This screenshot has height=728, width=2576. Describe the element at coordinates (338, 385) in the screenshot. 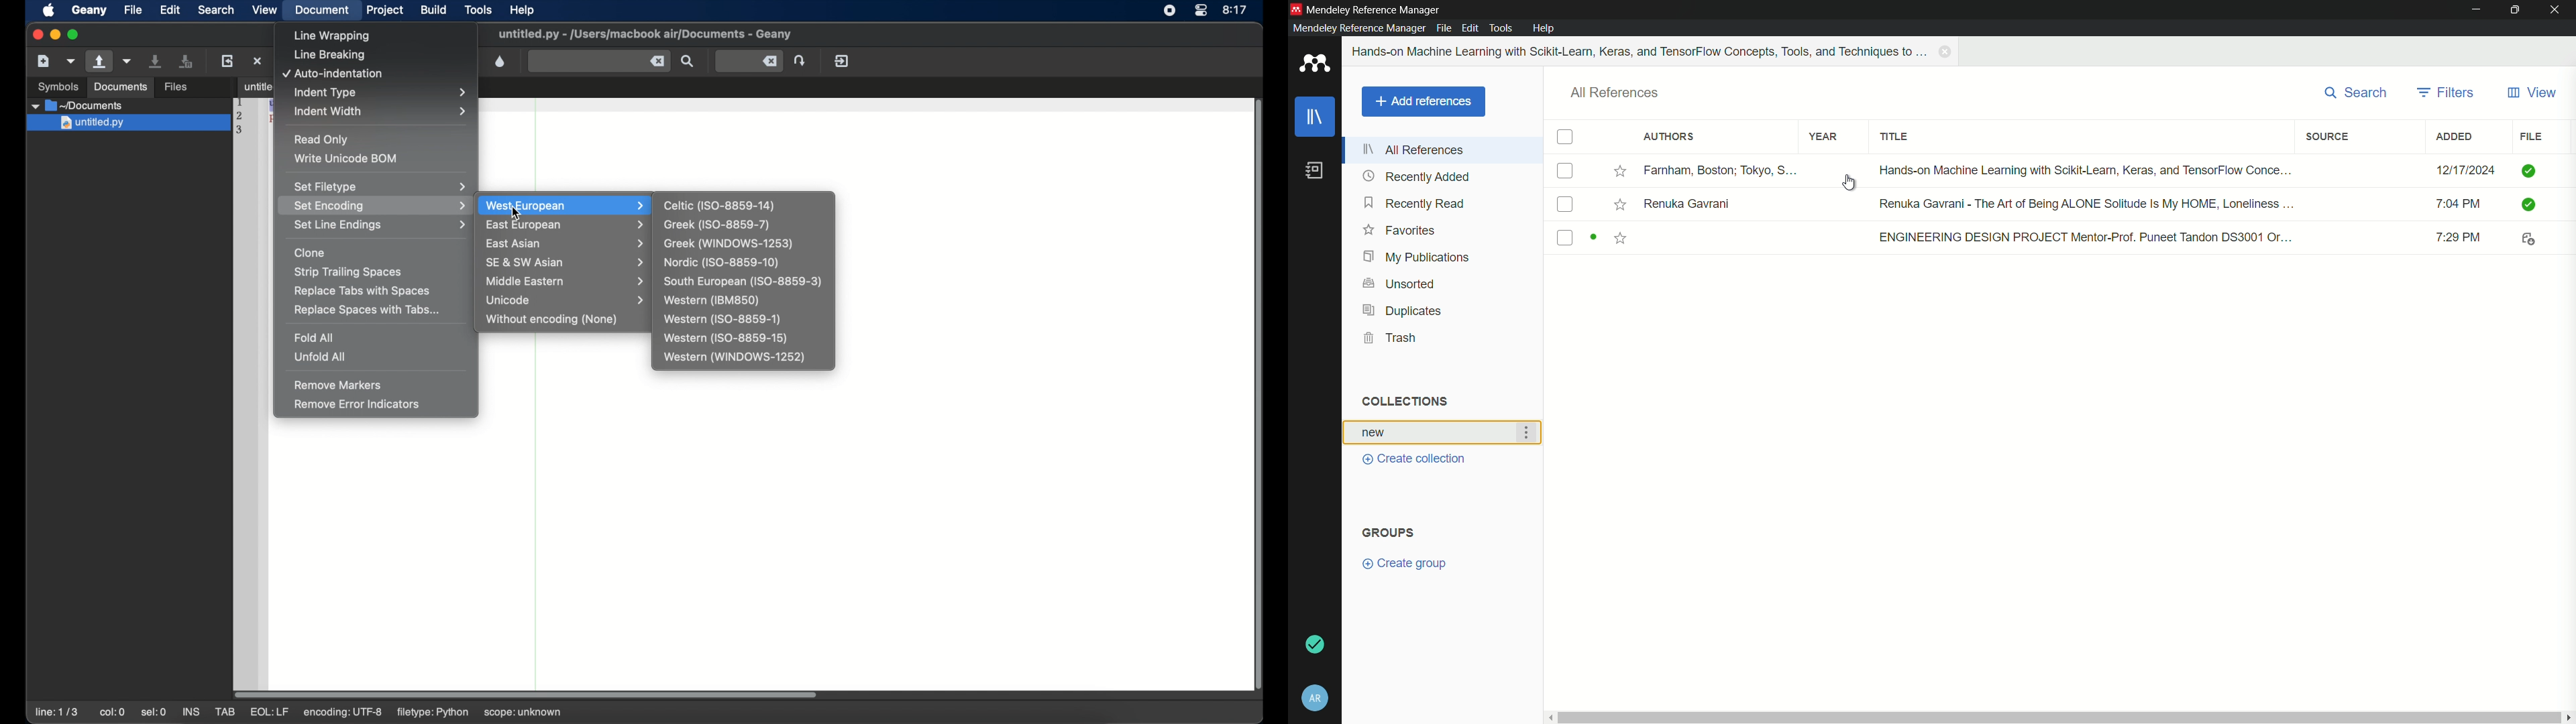

I see `remove markers` at that location.